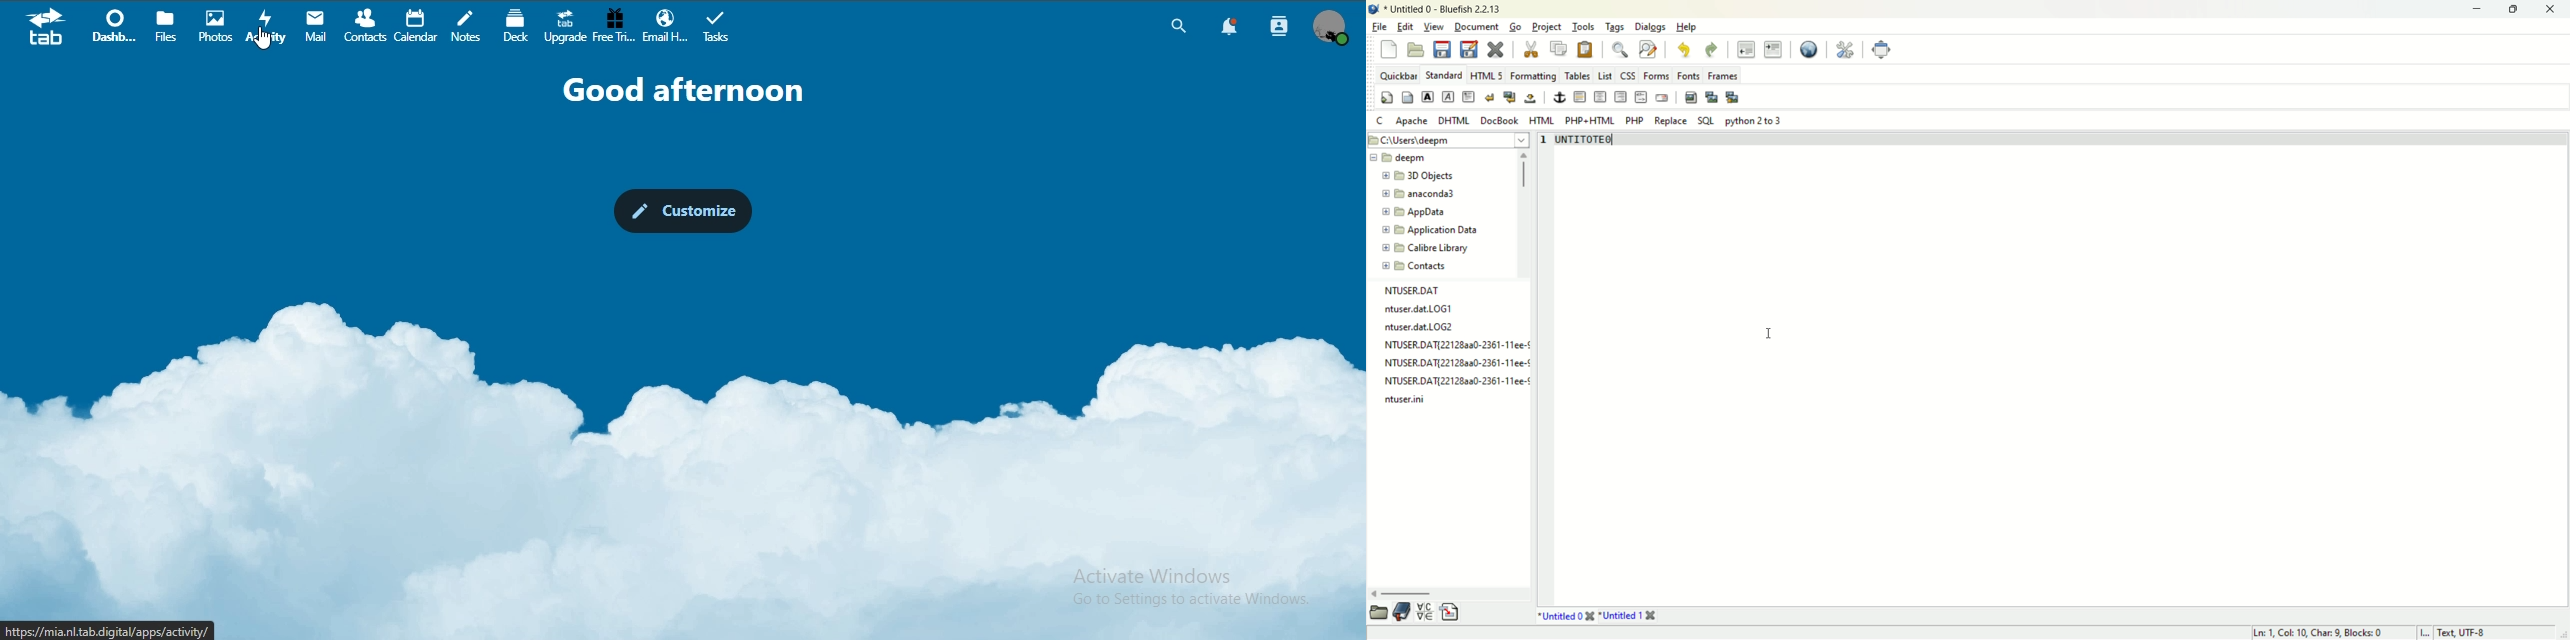  What do you see at coordinates (2475, 9) in the screenshot?
I see `minimize` at bounding box center [2475, 9].